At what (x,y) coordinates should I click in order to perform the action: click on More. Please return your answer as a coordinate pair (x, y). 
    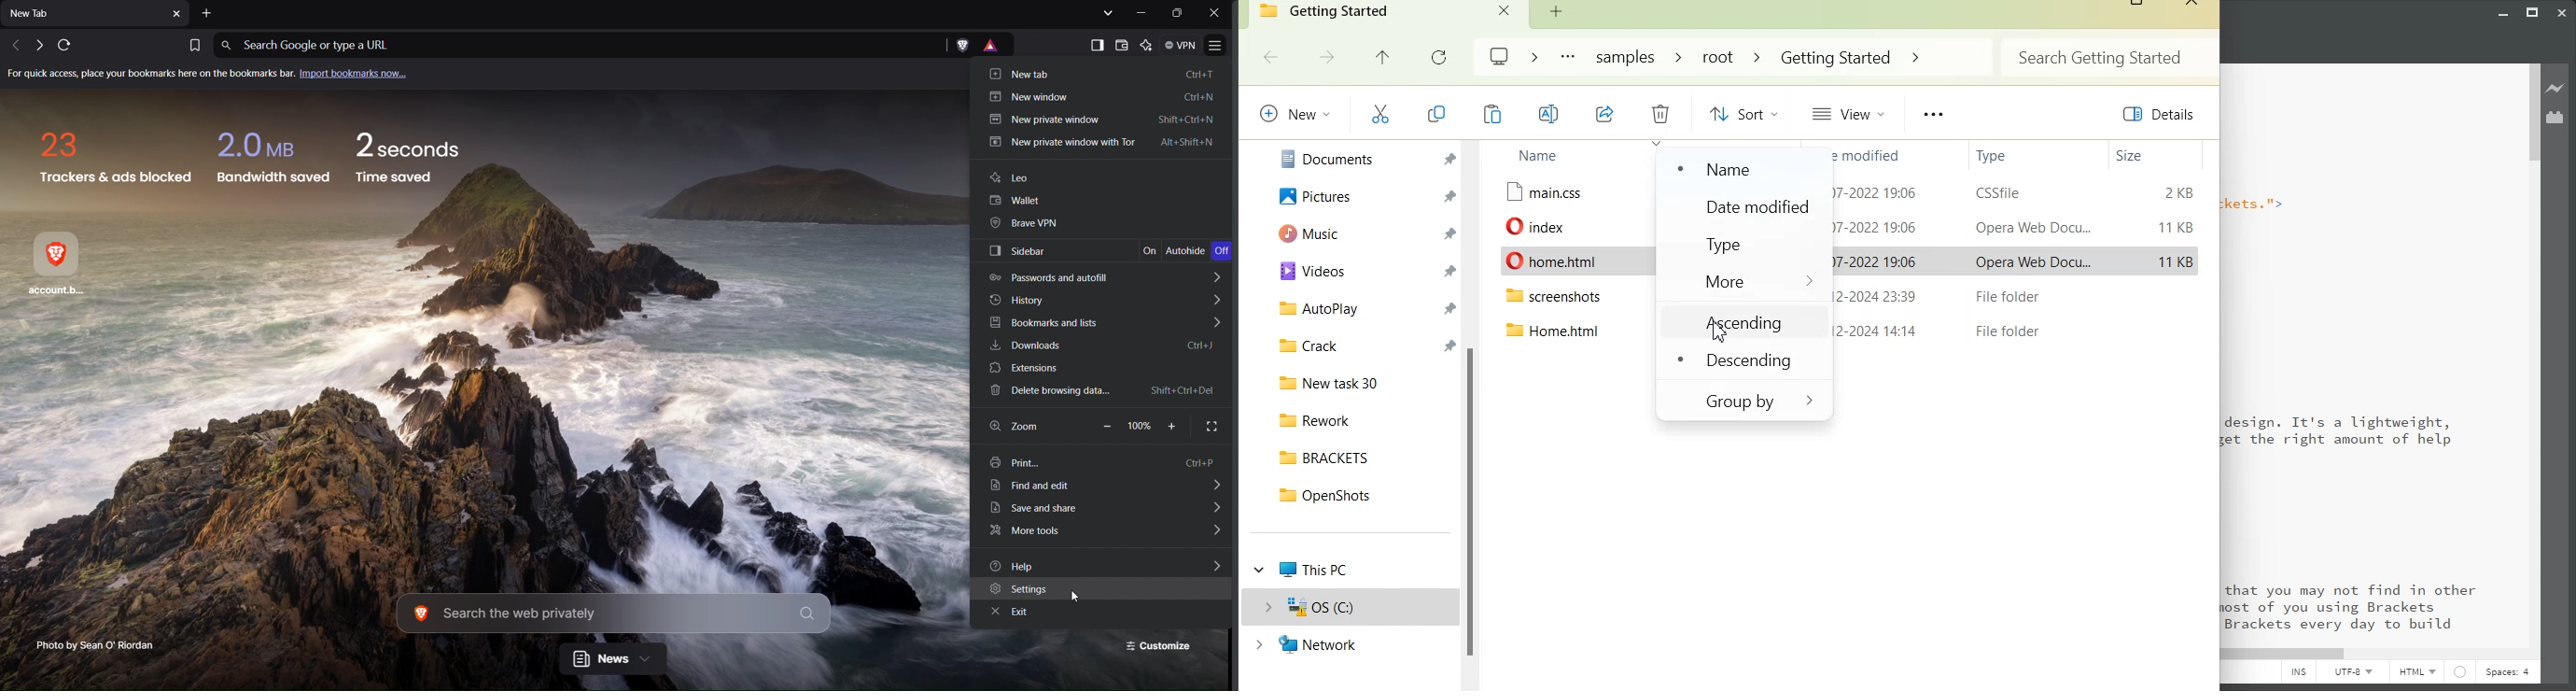
    Looking at the image, I should click on (1746, 281).